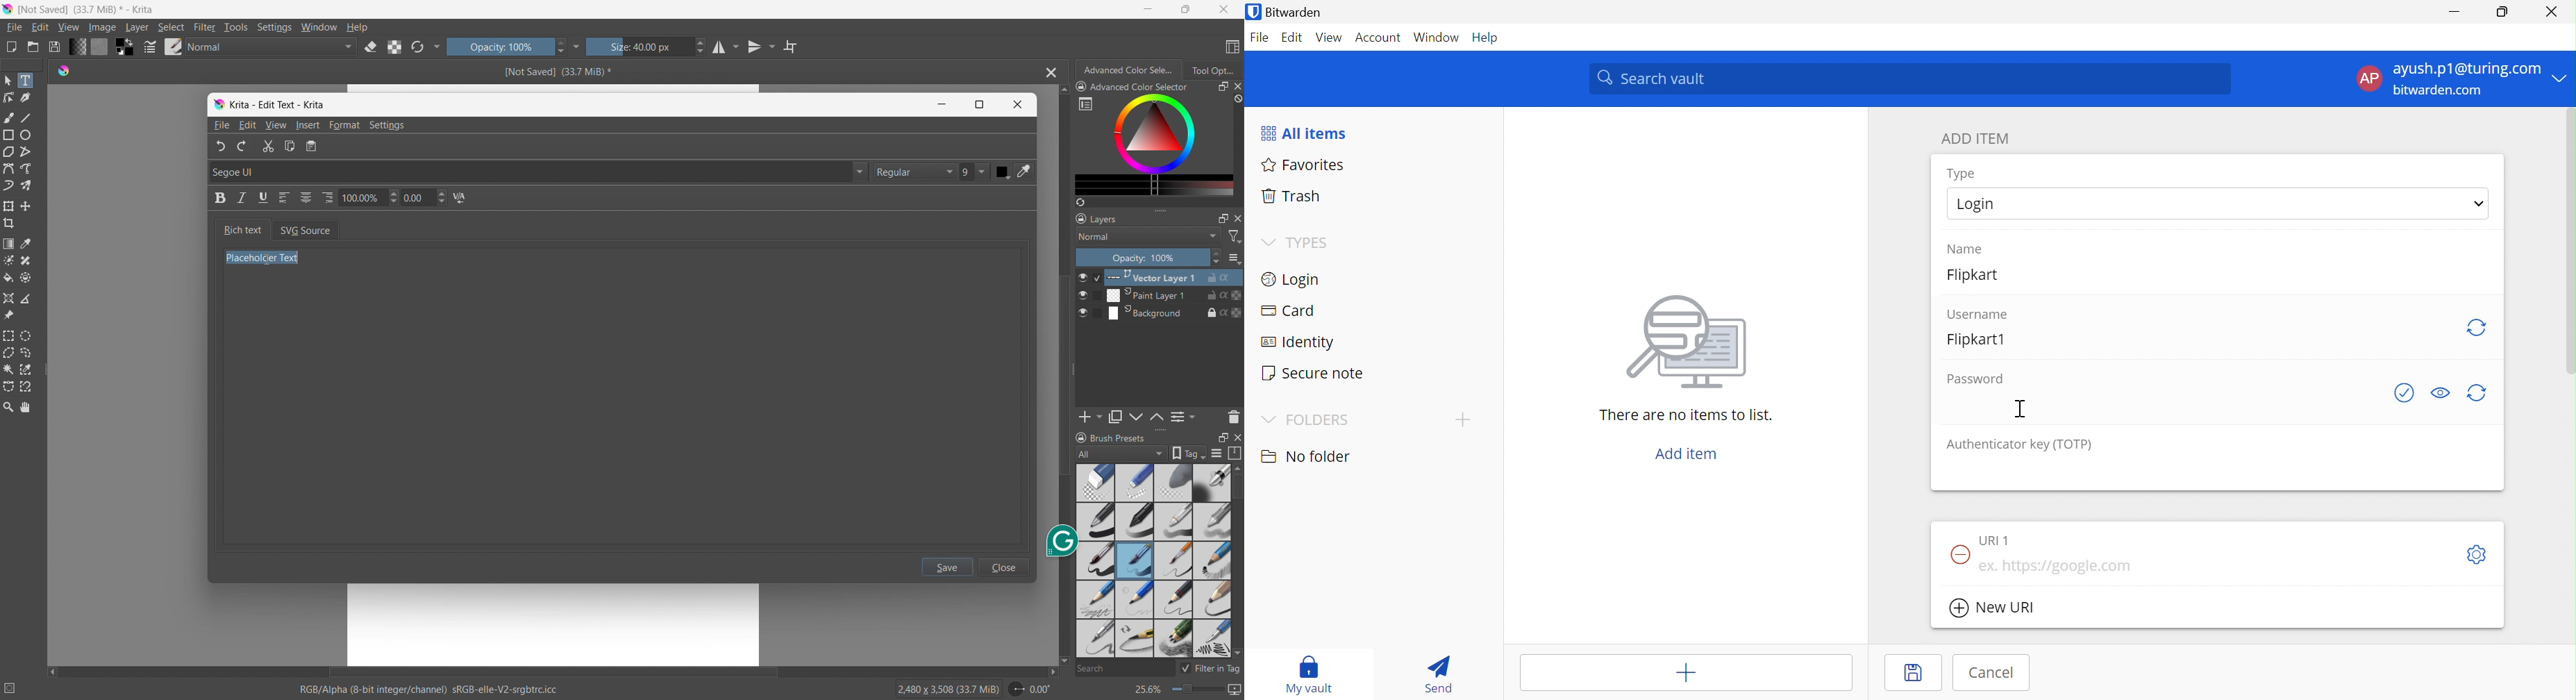 This screenshot has width=2576, height=700. What do you see at coordinates (25, 336) in the screenshot?
I see `elliptical selection tool` at bounding box center [25, 336].